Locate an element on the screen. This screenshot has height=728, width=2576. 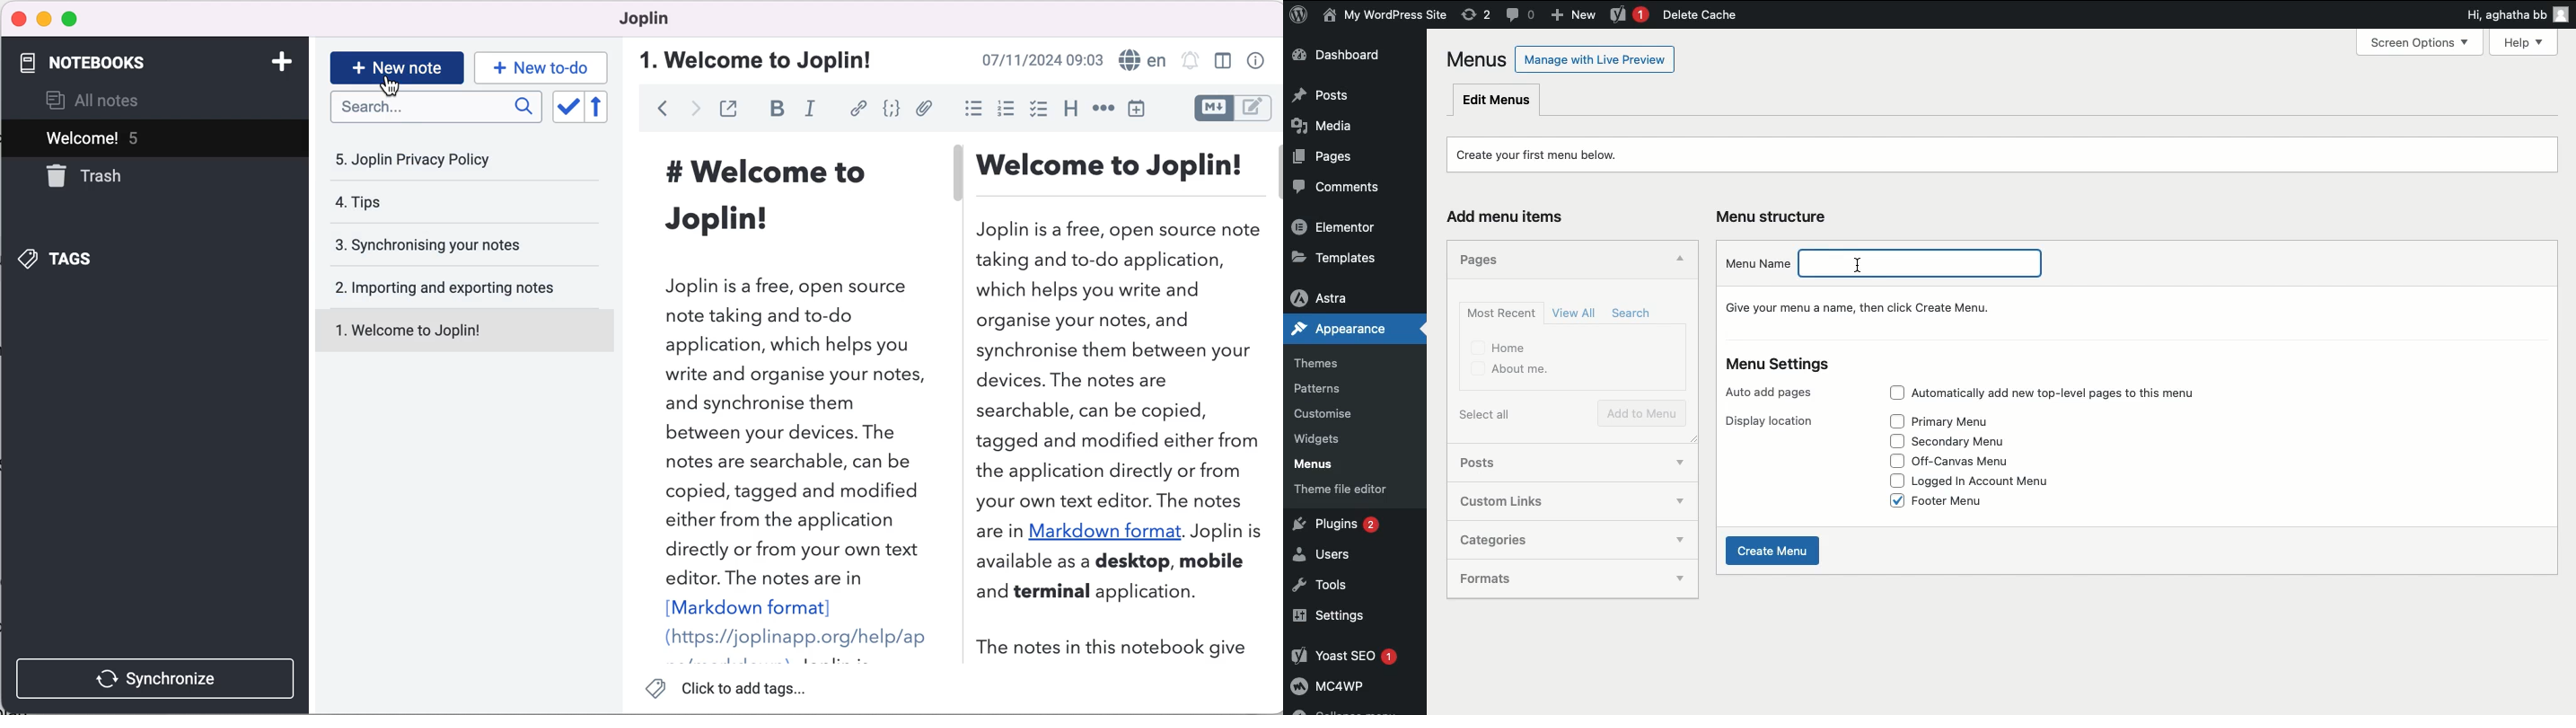
toggle editor layout is located at coordinates (1223, 61).